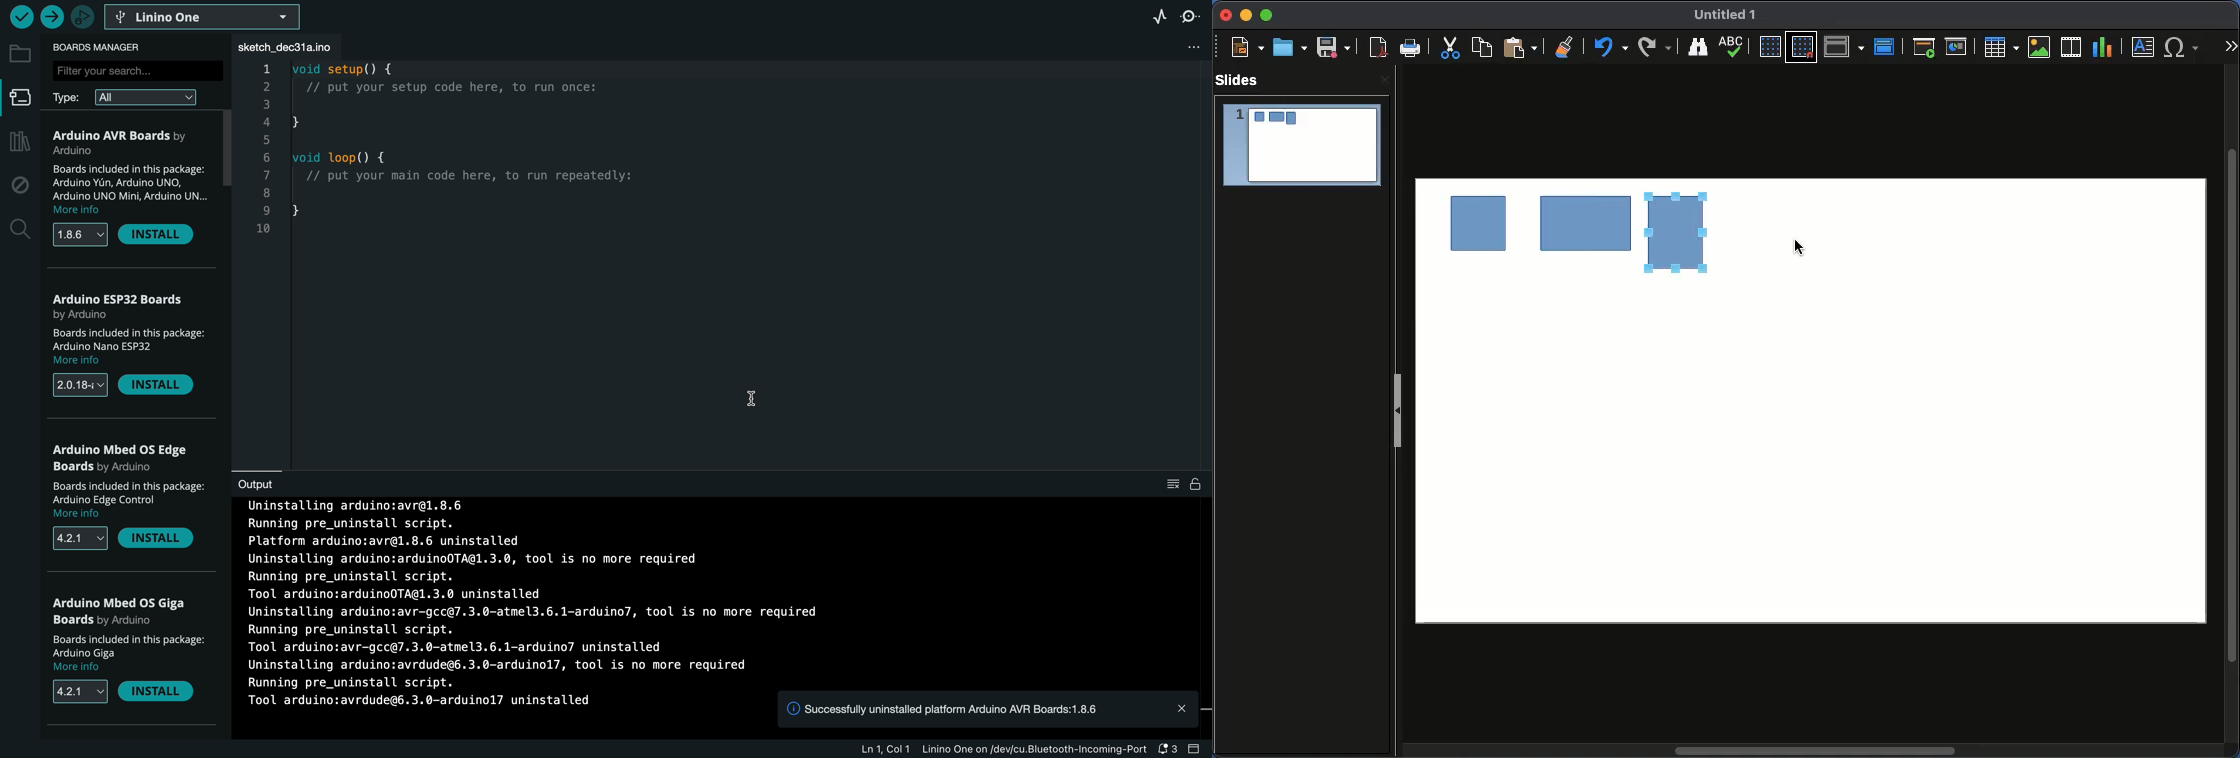 Image resolution: width=2240 pixels, height=784 pixels. Describe the element at coordinates (1727, 13) in the screenshot. I see `Name` at that location.